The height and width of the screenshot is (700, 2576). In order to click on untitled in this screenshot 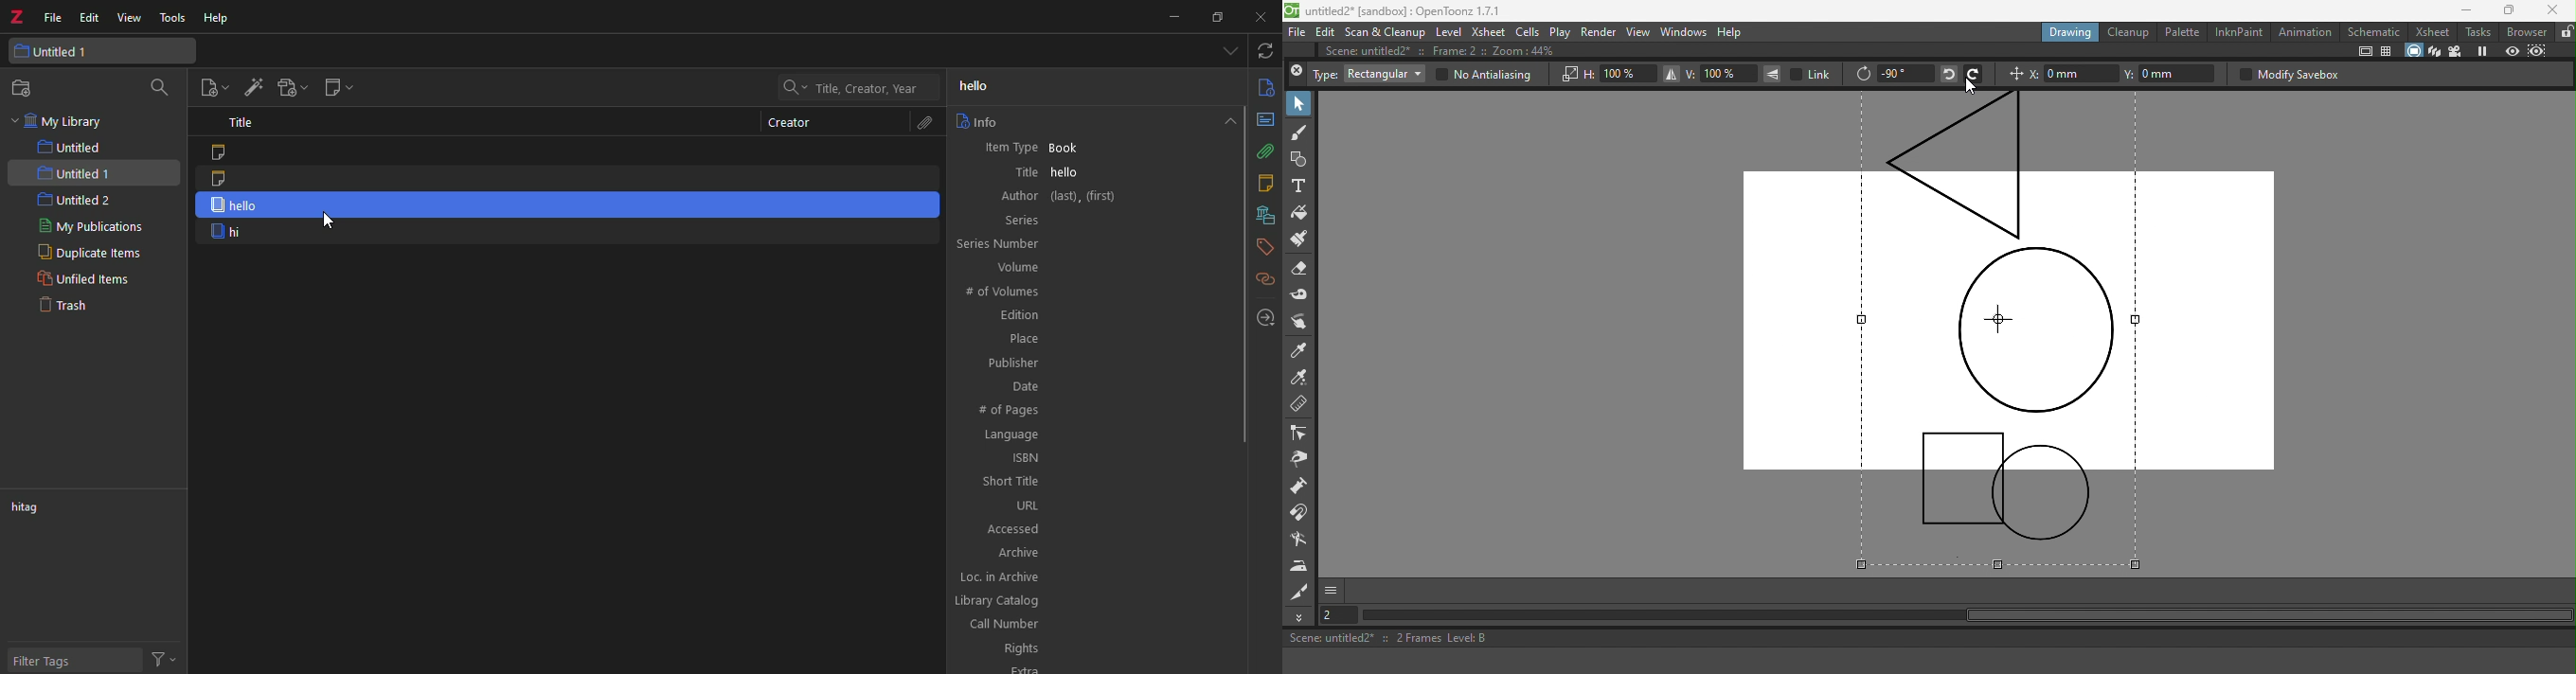, I will do `click(71, 148)`.